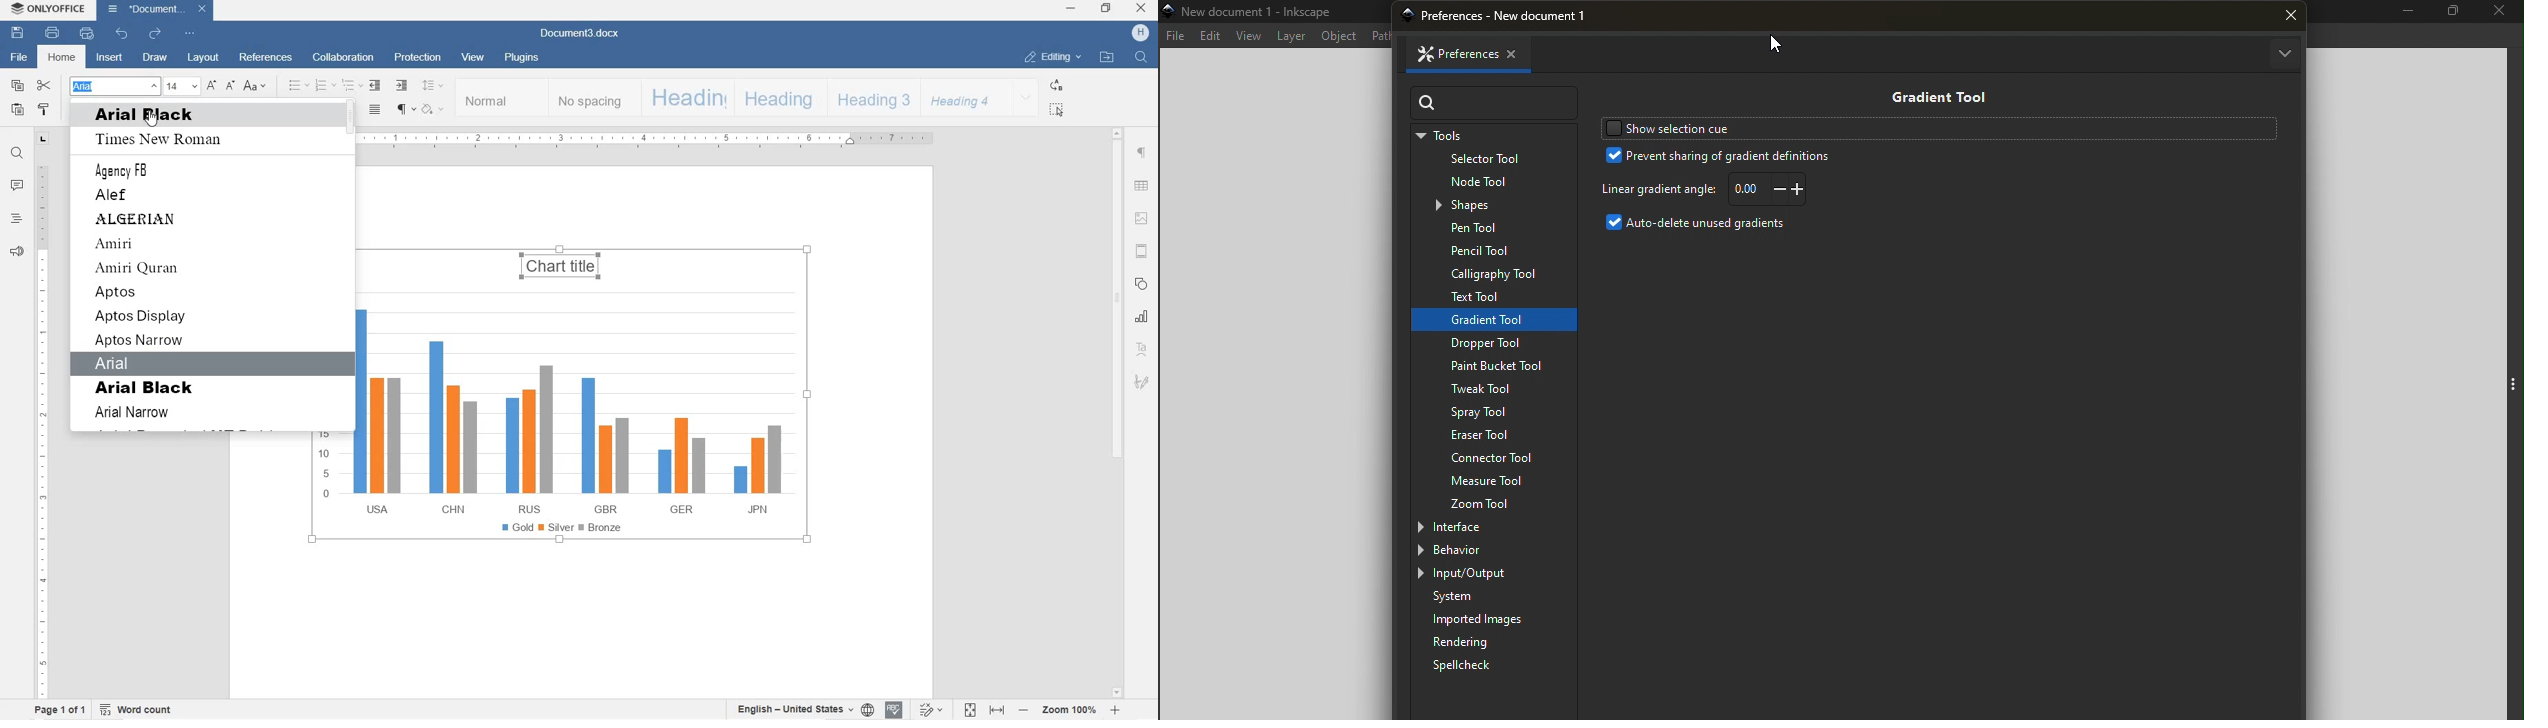 This screenshot has width=2548, height=728. I want to click on TEXT ART, so click(1141, 348).